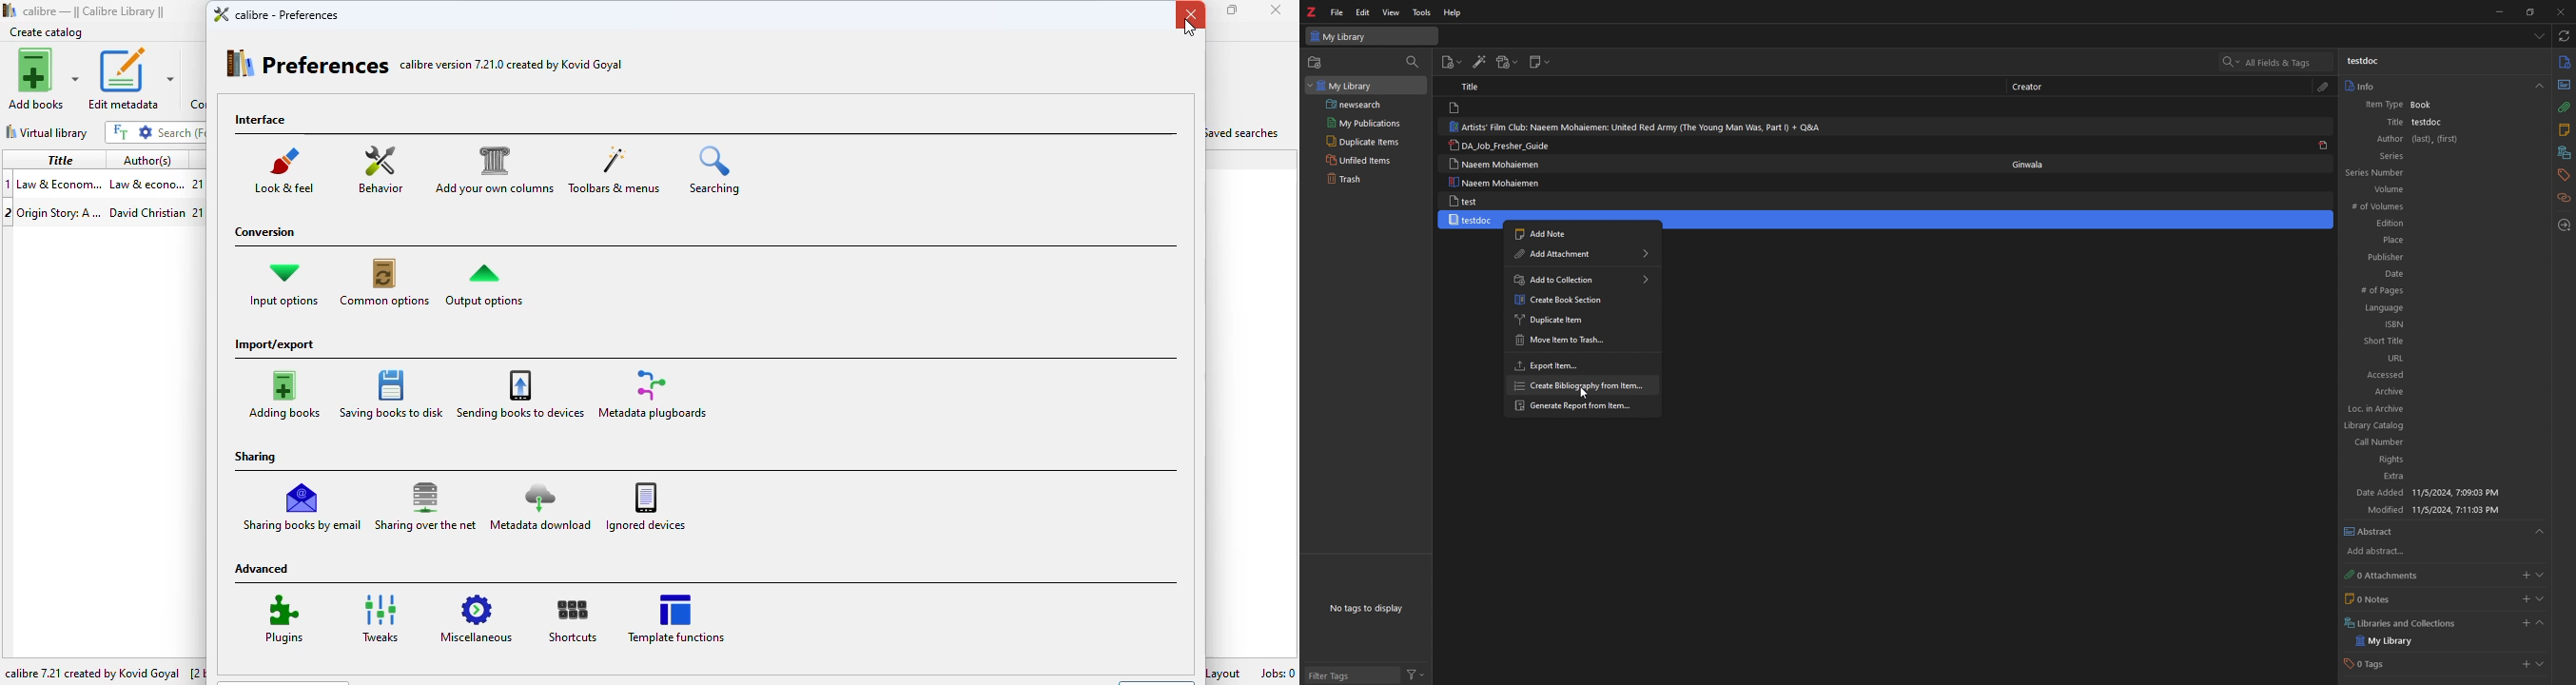  Describe the element at coordinates (1454, 12) in the screenshot. I see `help` at that location.